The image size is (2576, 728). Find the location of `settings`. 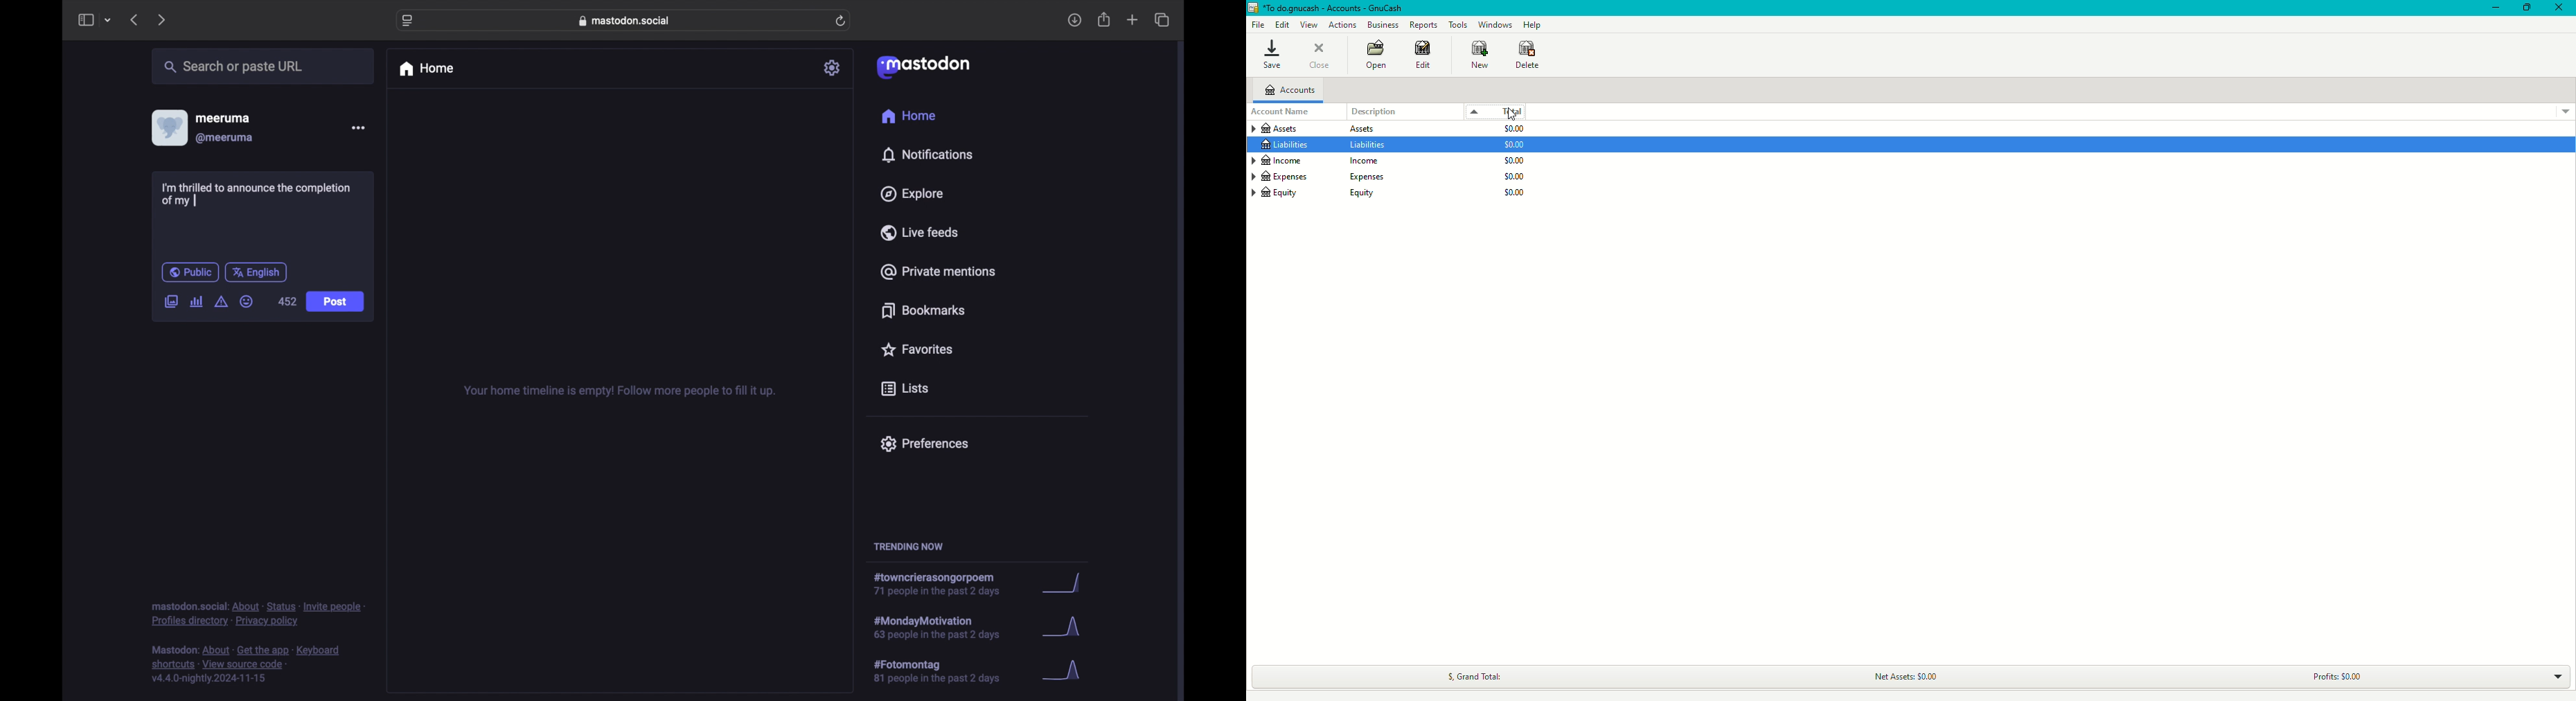

settings is located at coordinates (833, 68).